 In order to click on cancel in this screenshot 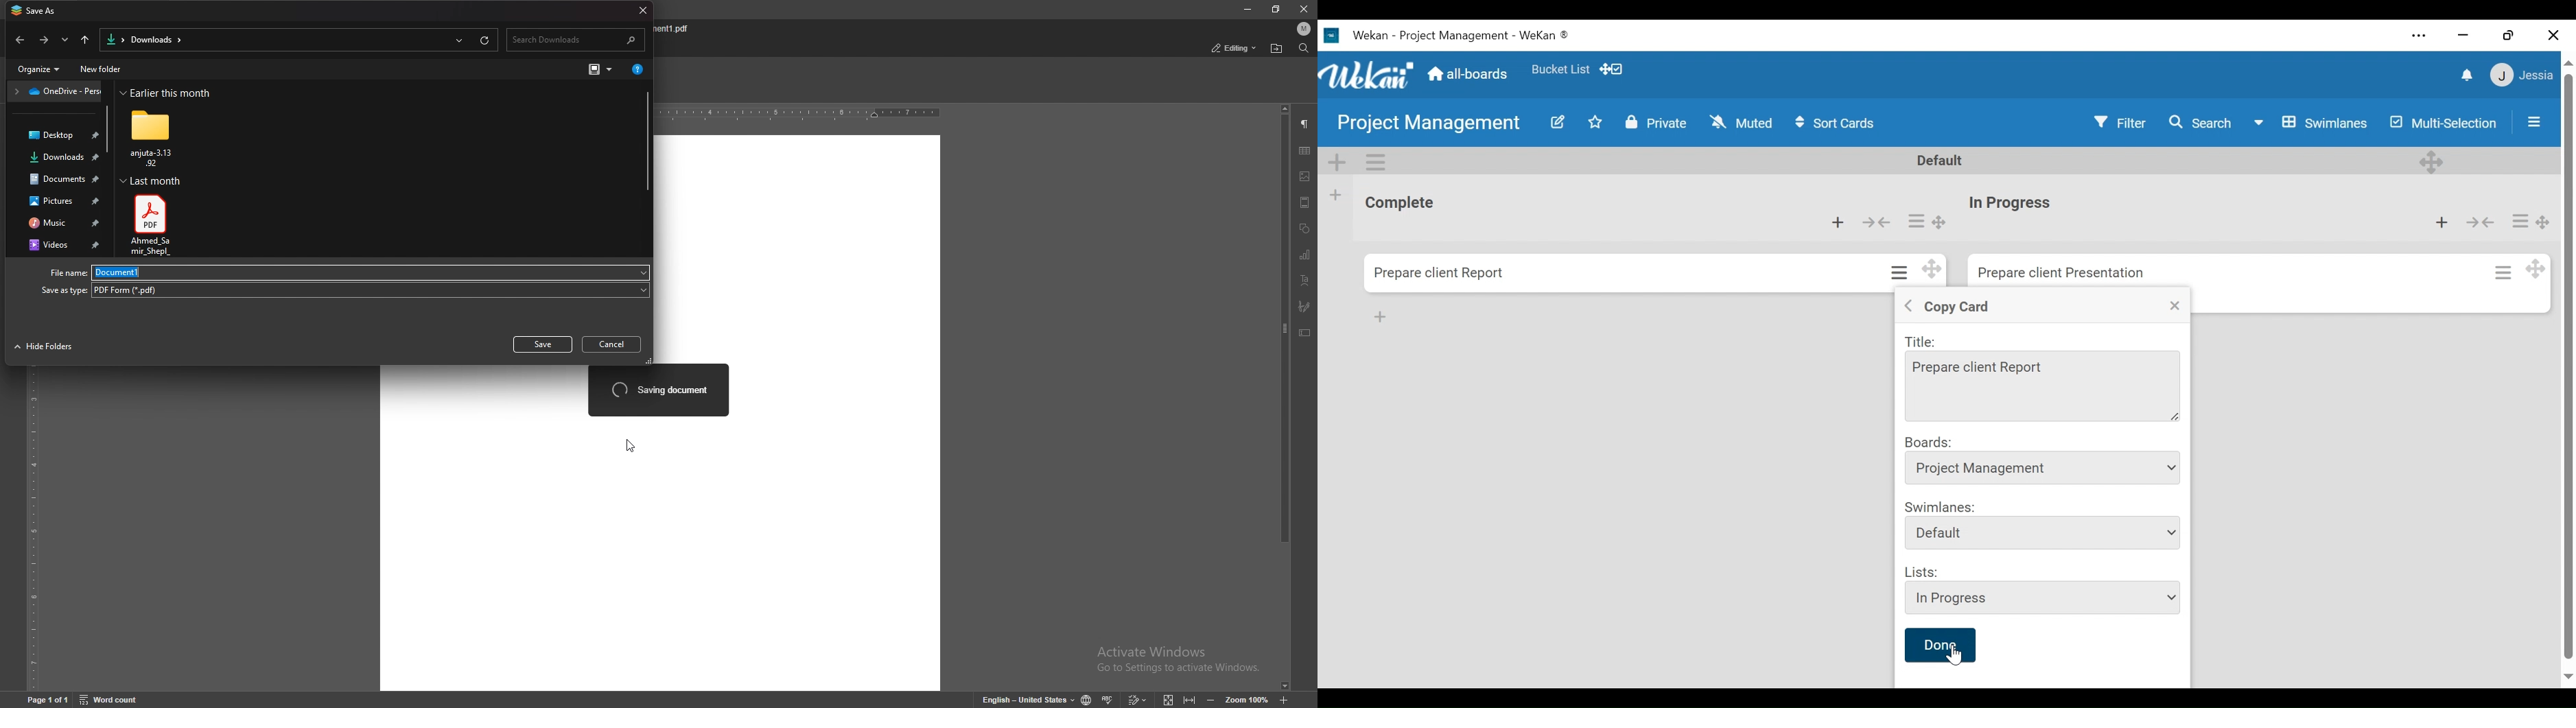, I will do `click(613, 345)`.